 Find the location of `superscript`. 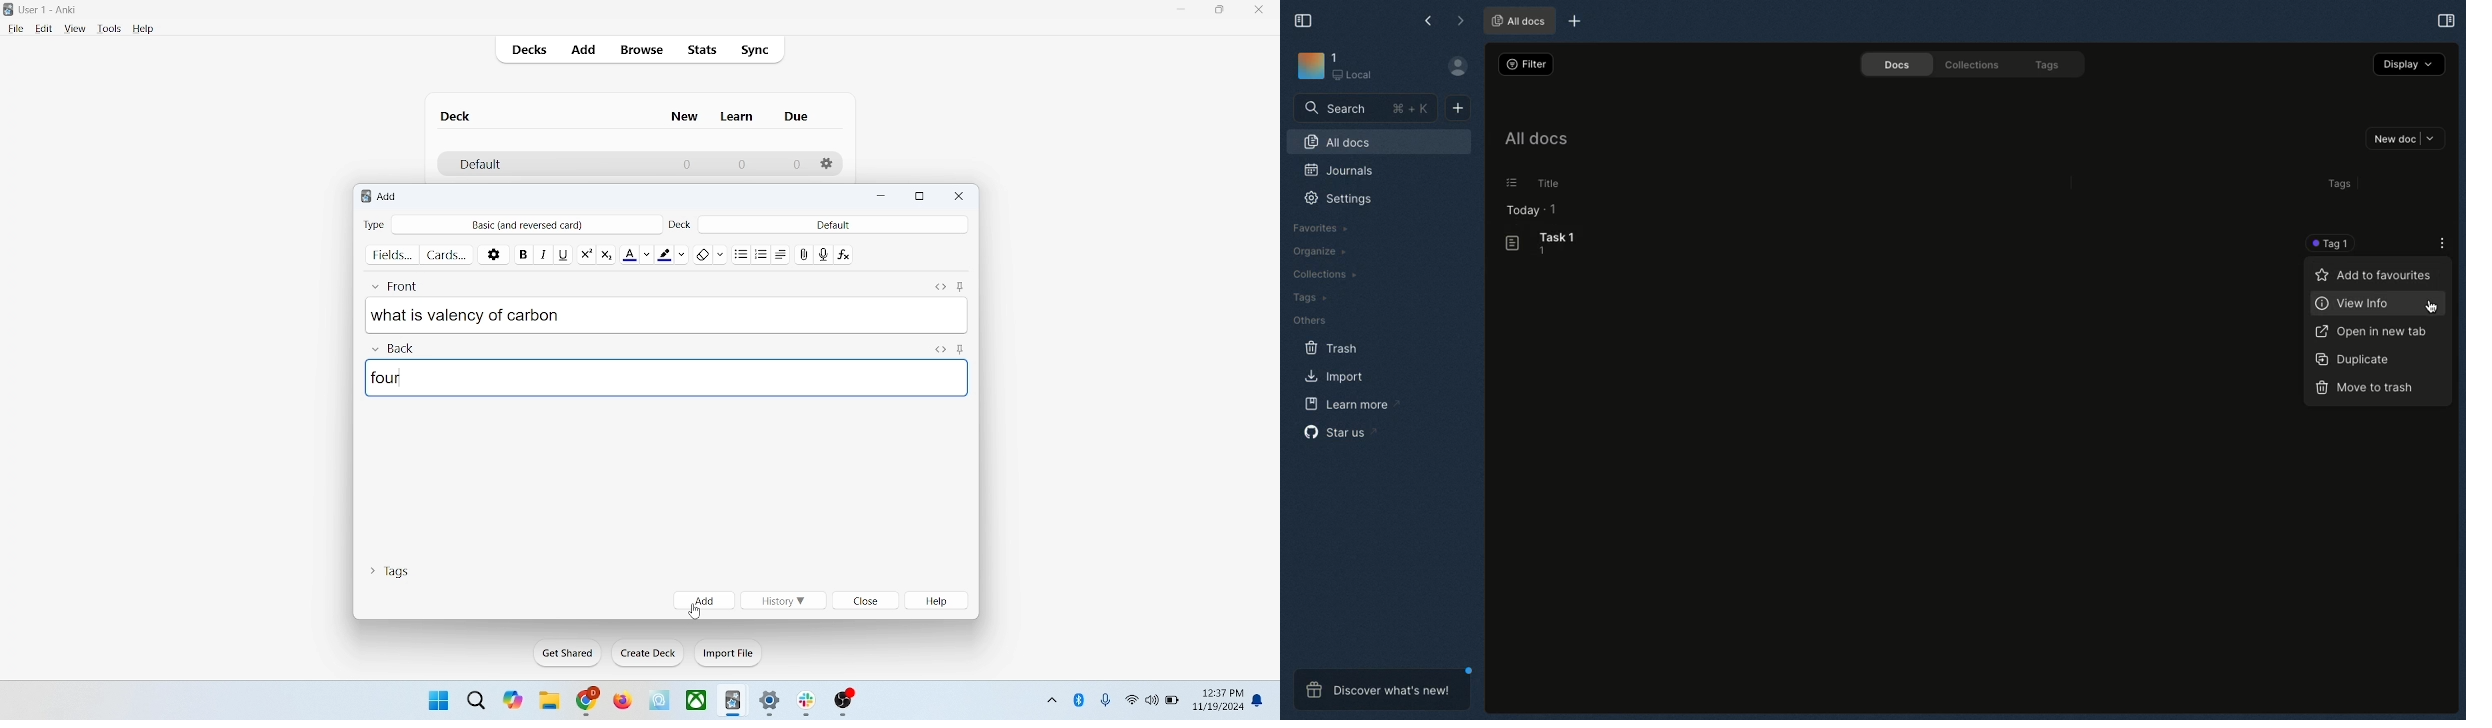

superscript is located at coordinates (586, 252).